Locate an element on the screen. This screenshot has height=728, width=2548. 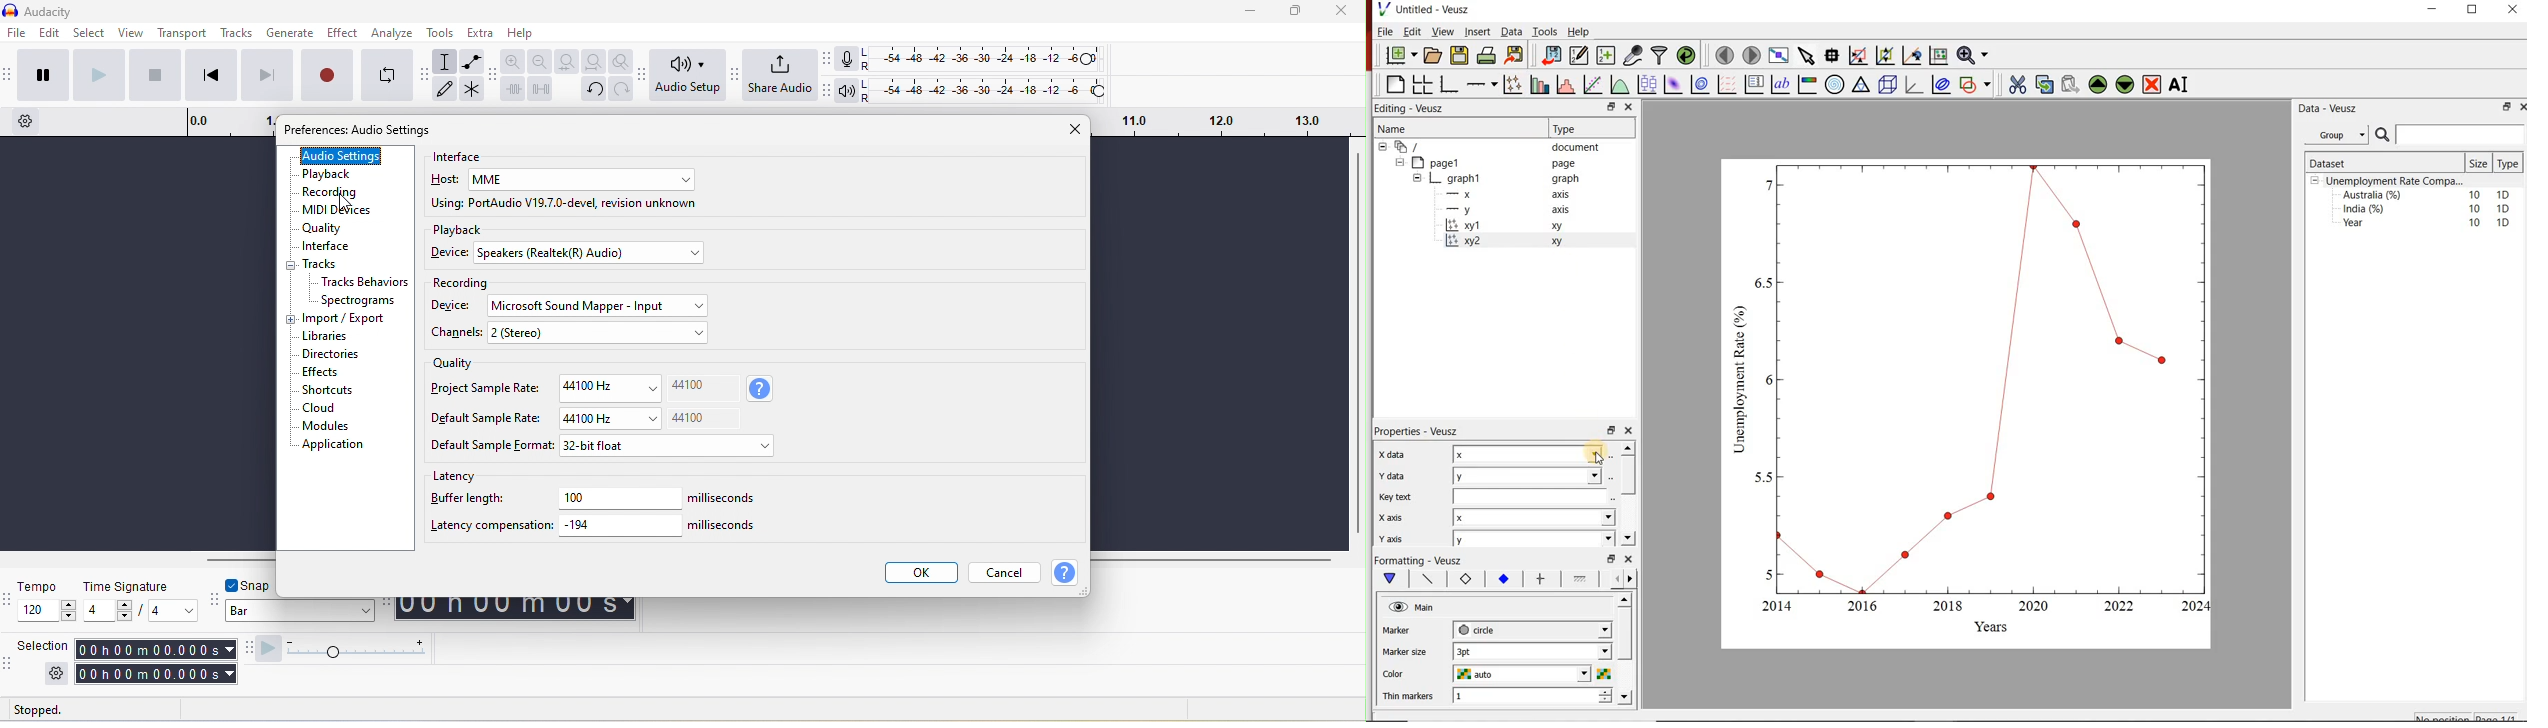
audacity share audio setup is located at coordinates (736, 77).